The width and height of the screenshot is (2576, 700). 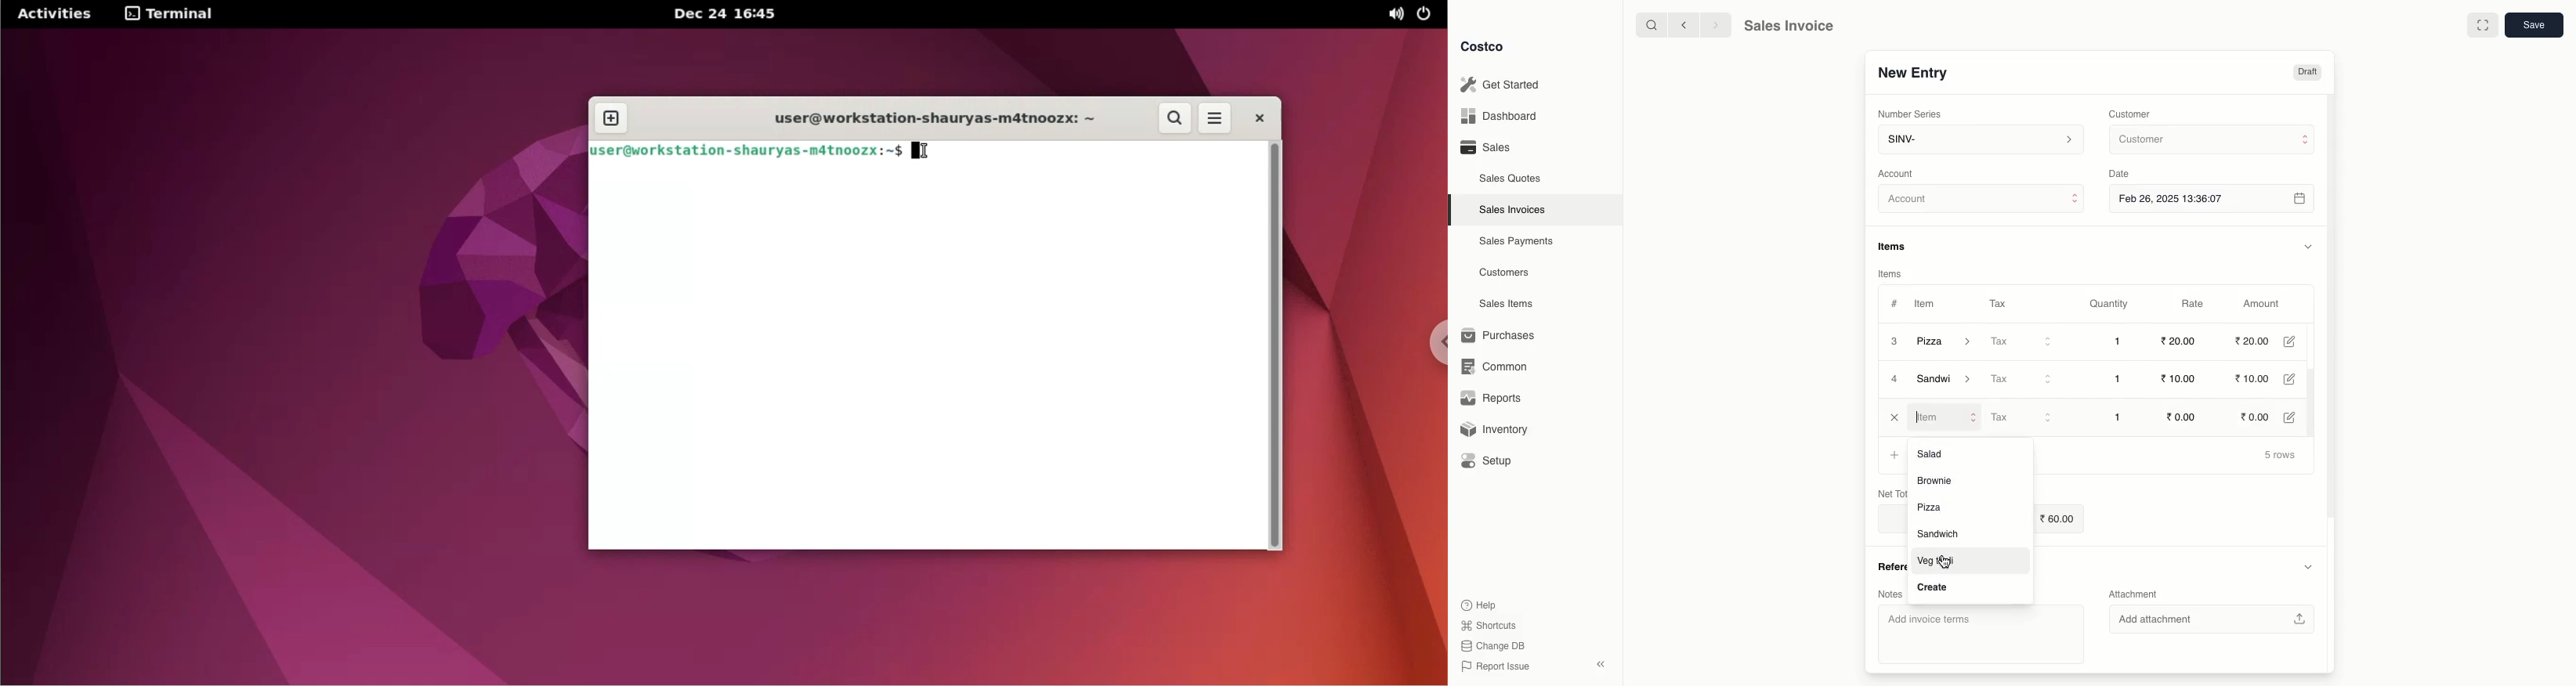 I want to click on 1, so click(x=2122, y=379).